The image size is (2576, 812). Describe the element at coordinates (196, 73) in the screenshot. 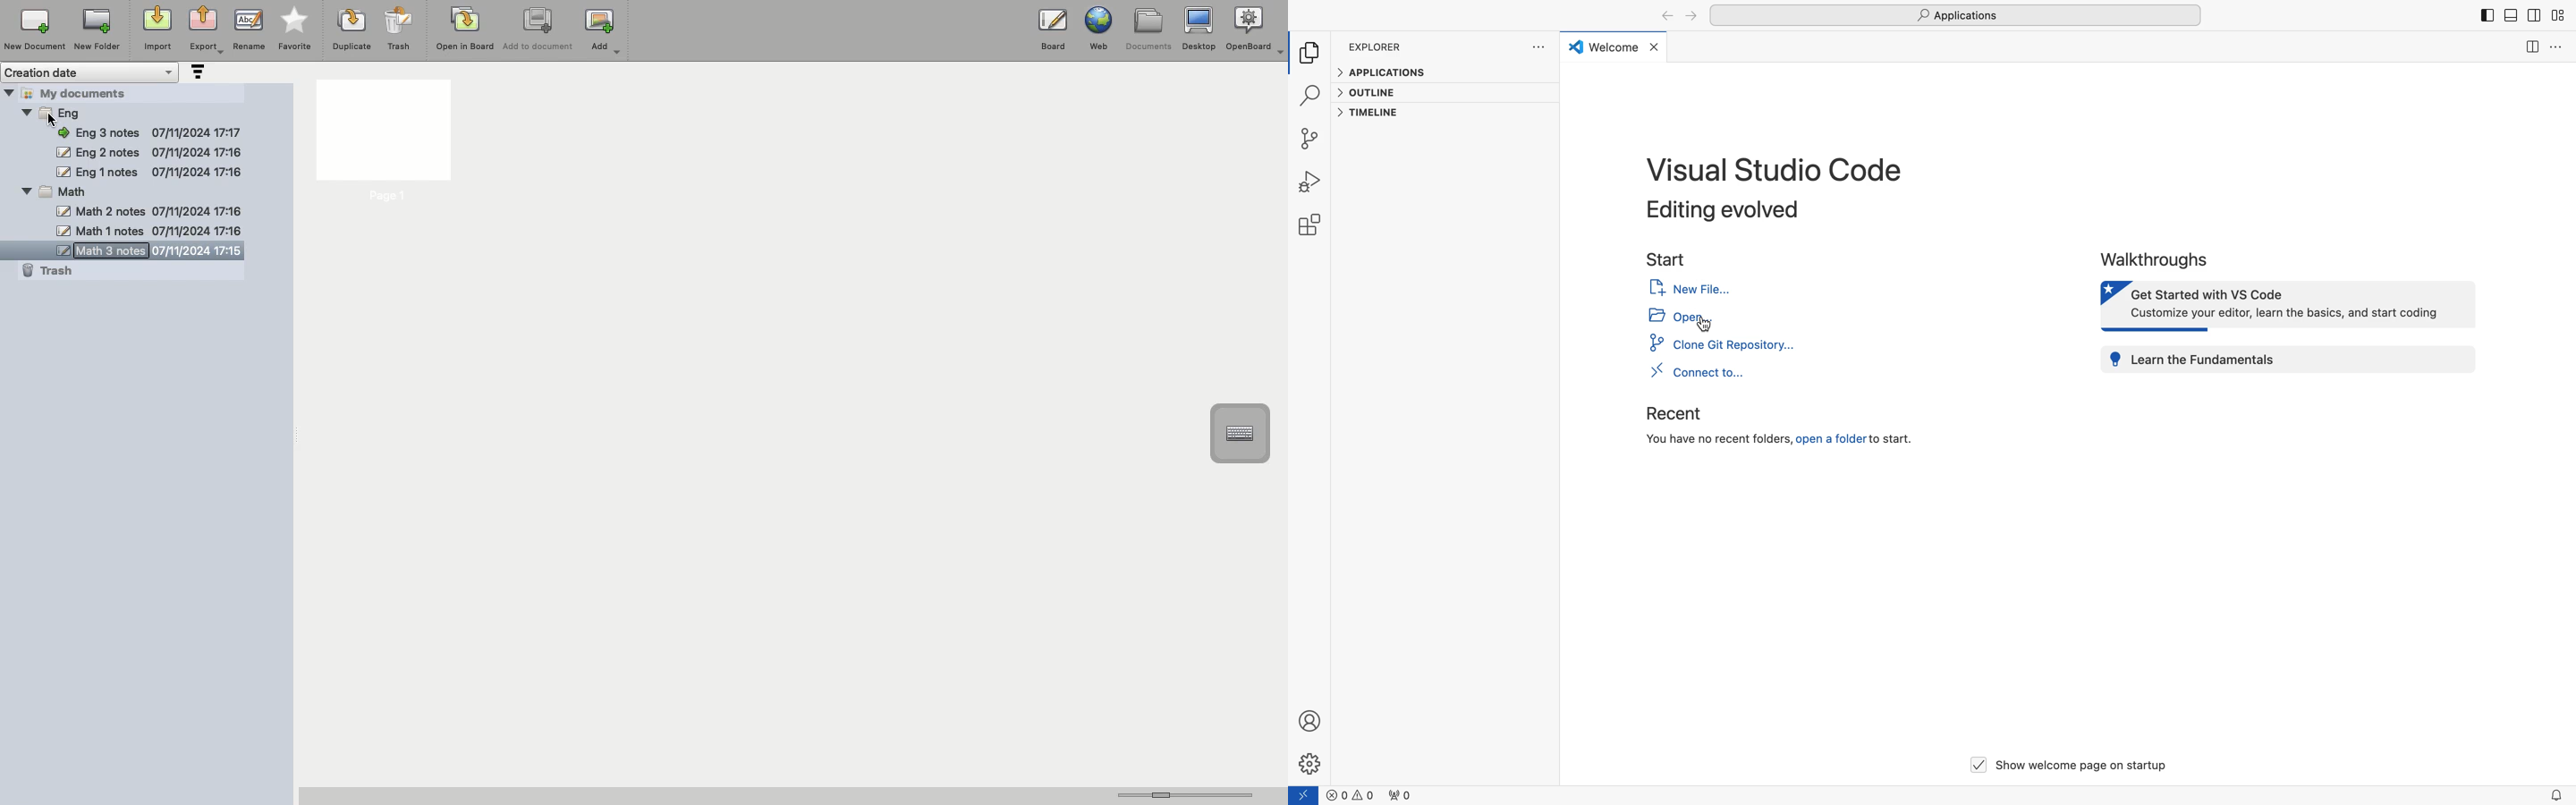

I see `Sort` at that location.